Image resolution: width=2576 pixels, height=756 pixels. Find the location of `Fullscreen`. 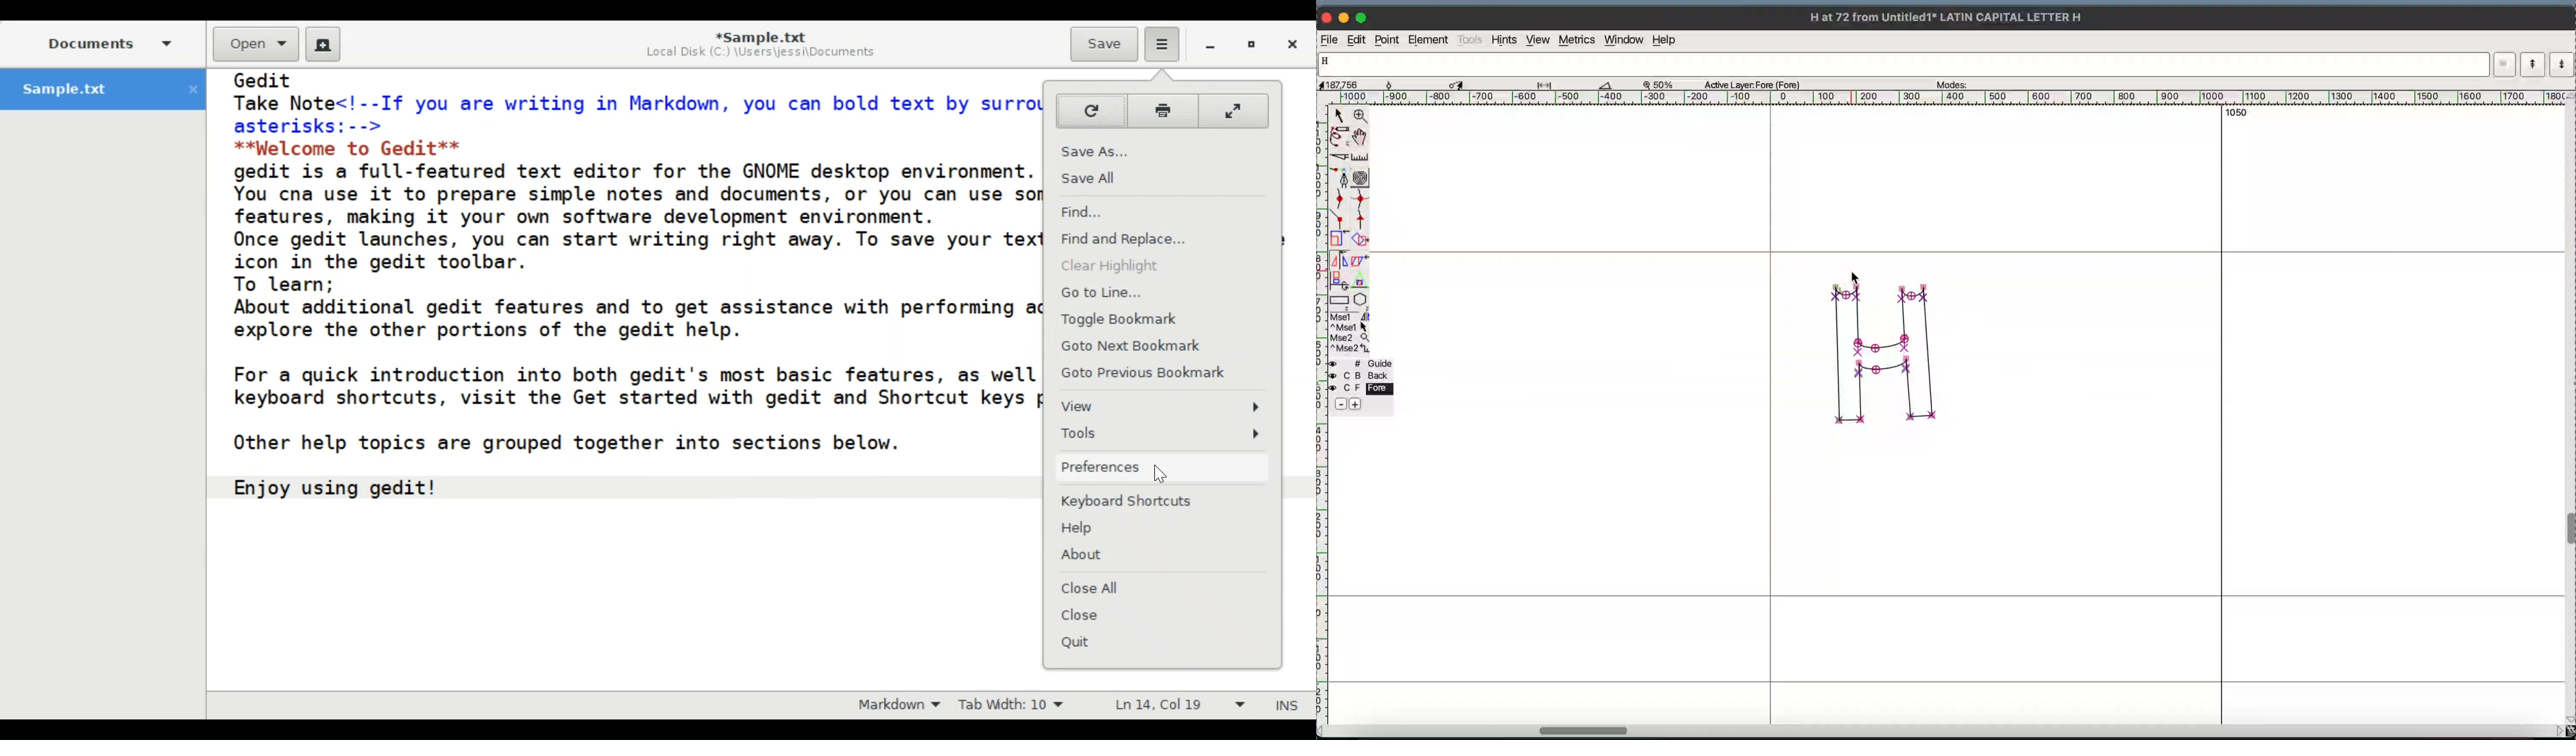

Fullscreen is located at coordinates (1235, 110).